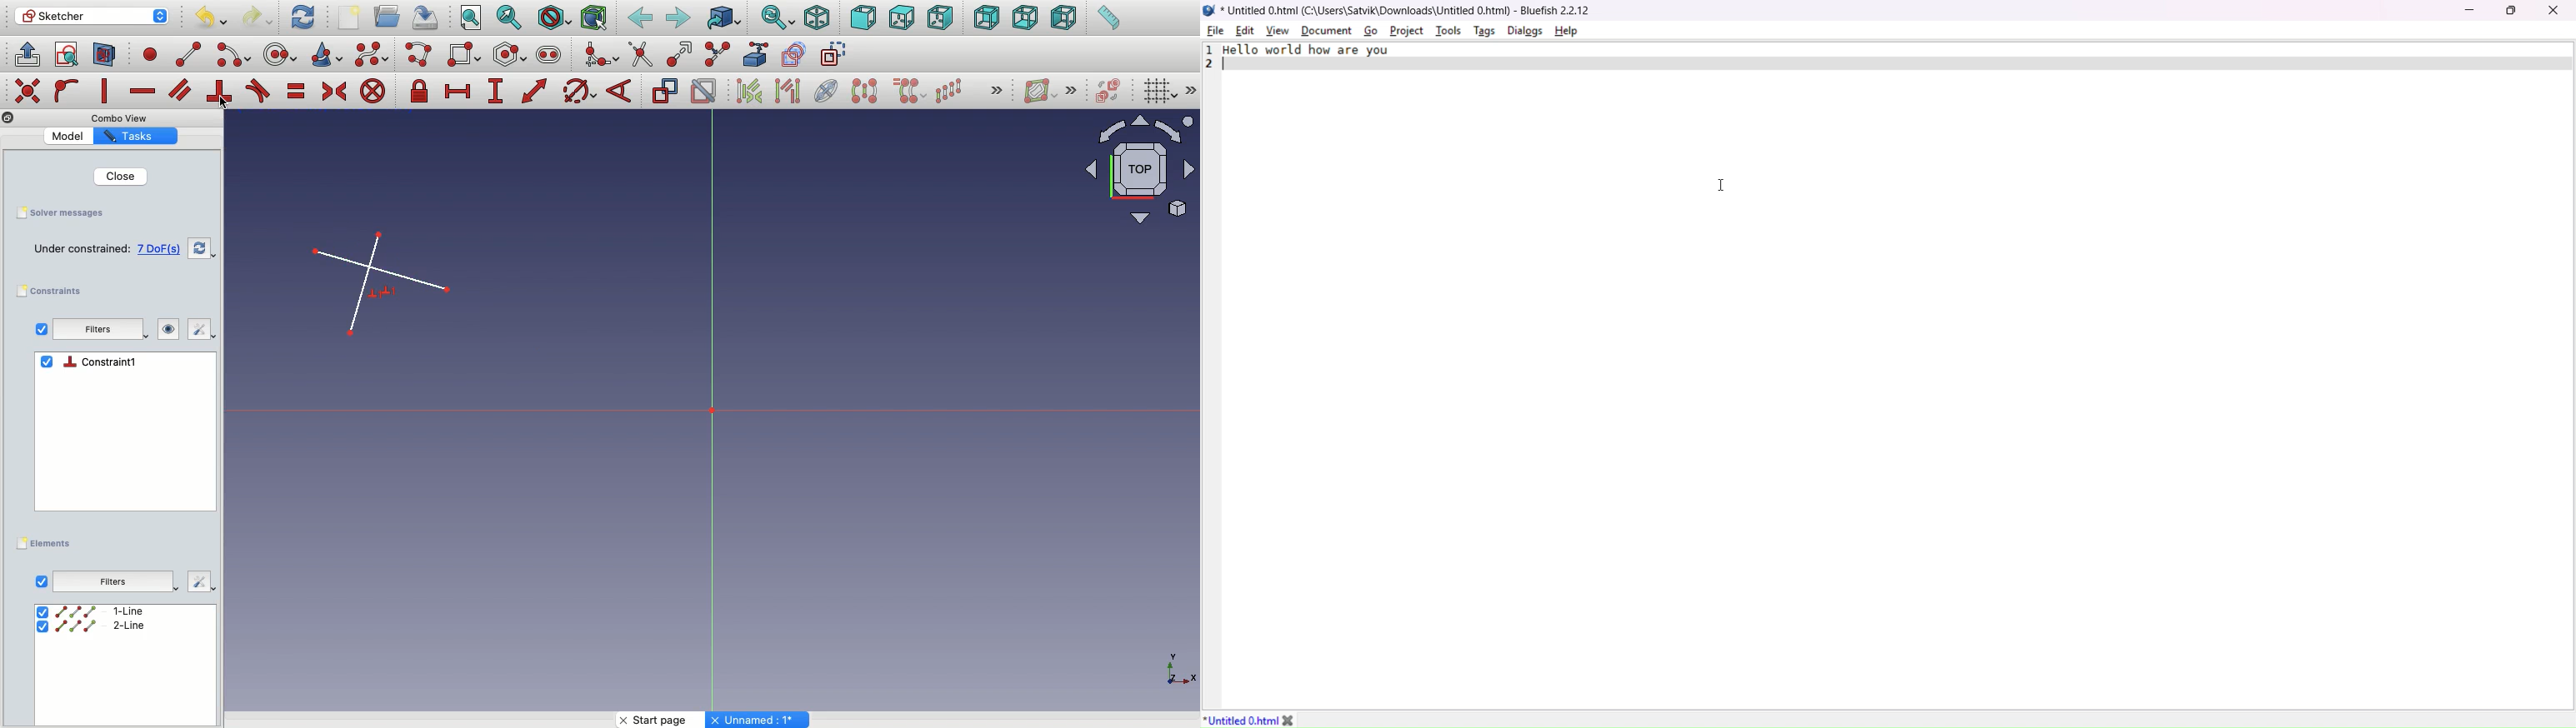 Image resolution: width=2576 pixels, height=728 pixels. What do you see at coordinates (118, 582) in the screenshot?
I see `` at bounding box center [118, 582].